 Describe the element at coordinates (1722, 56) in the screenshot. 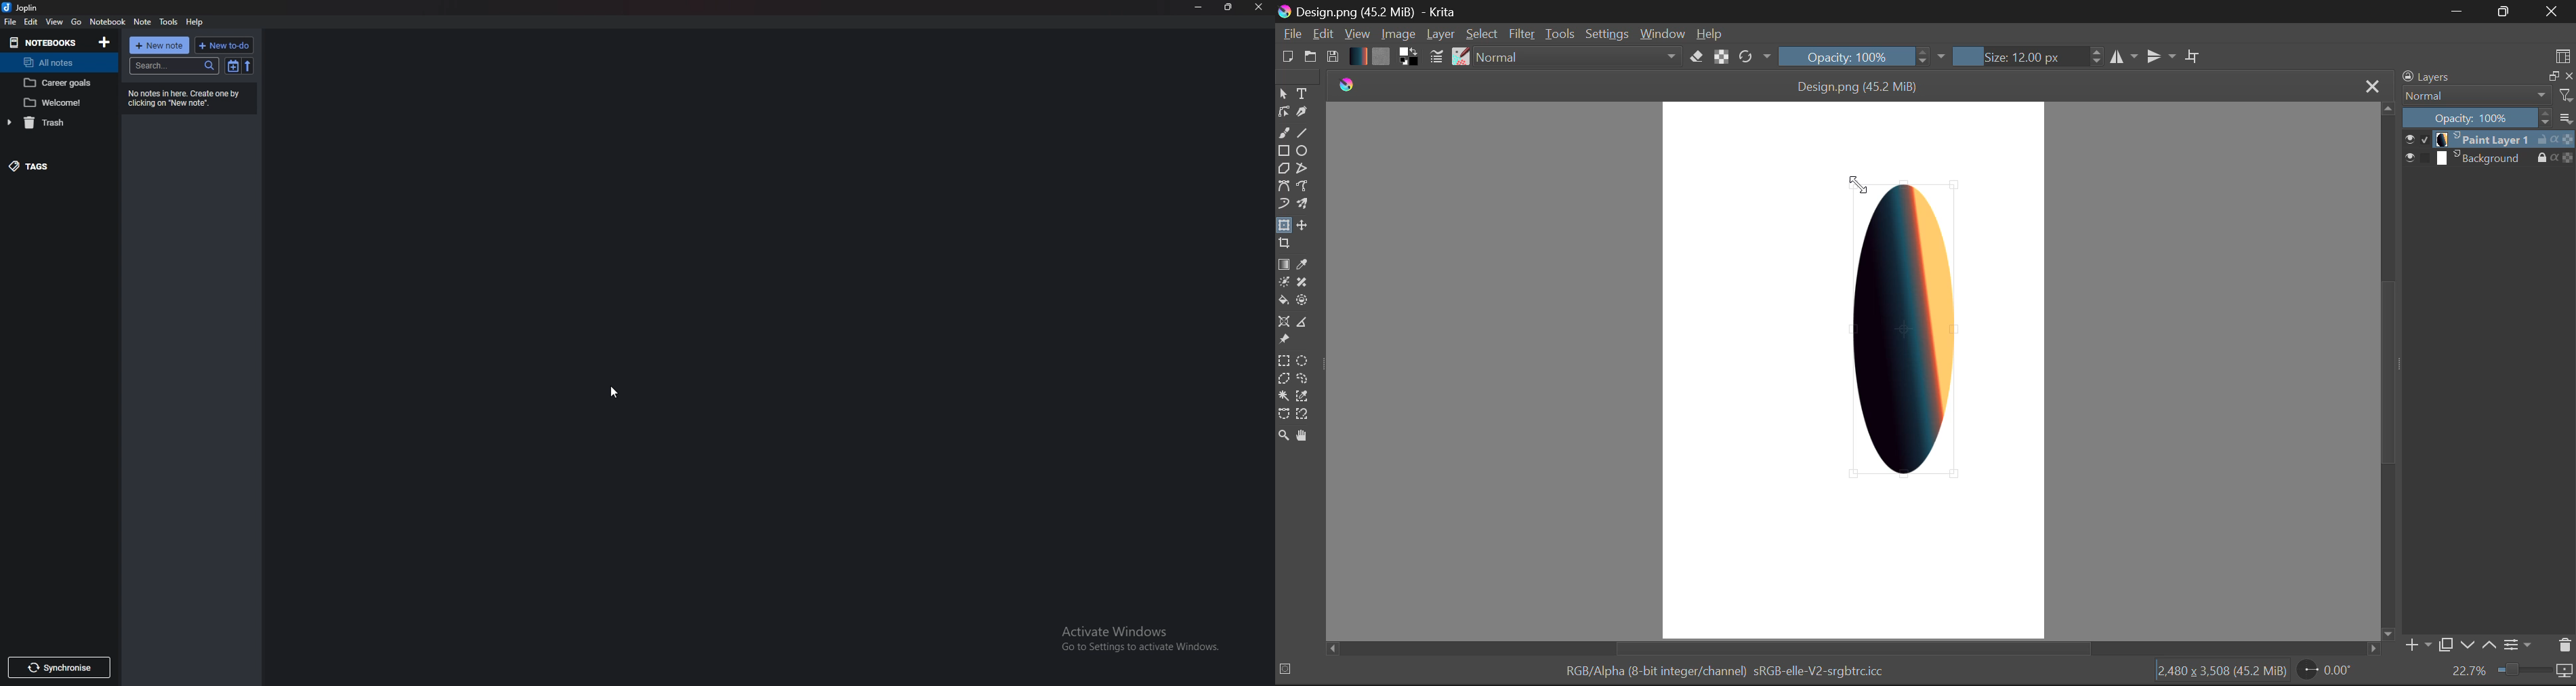

I see `Lock Alpha` at that location.